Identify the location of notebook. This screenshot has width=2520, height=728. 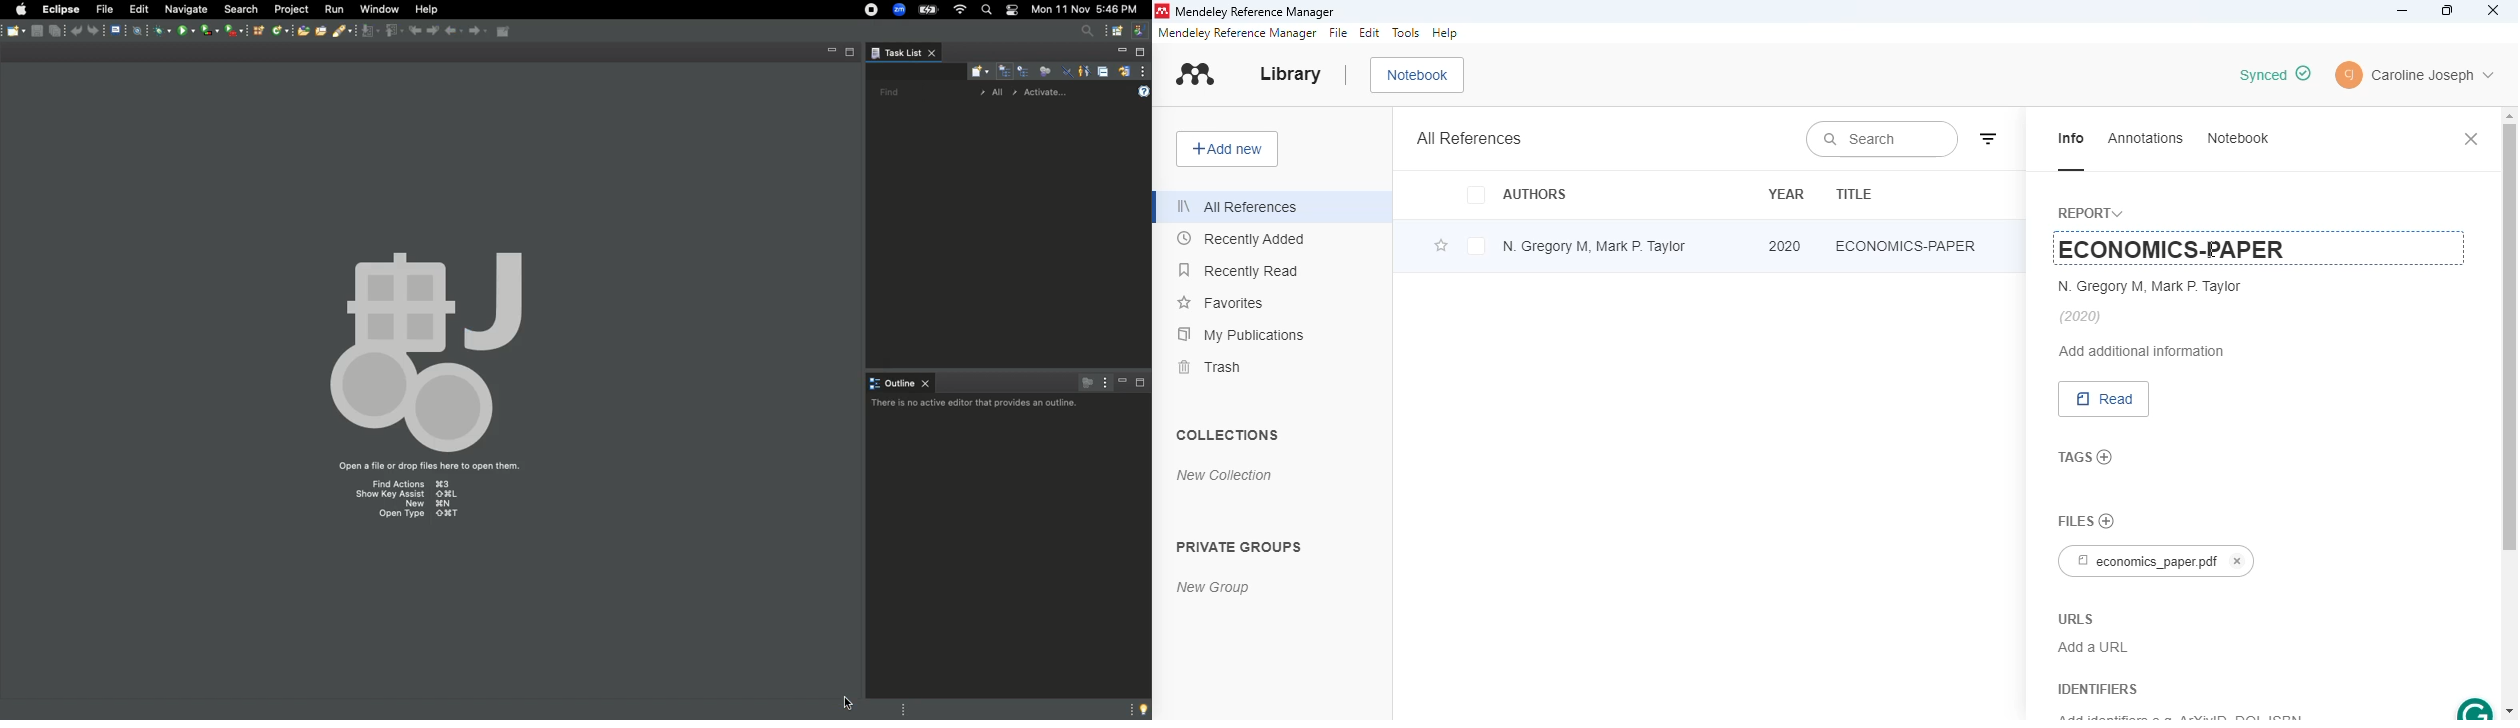
(2240, 138).